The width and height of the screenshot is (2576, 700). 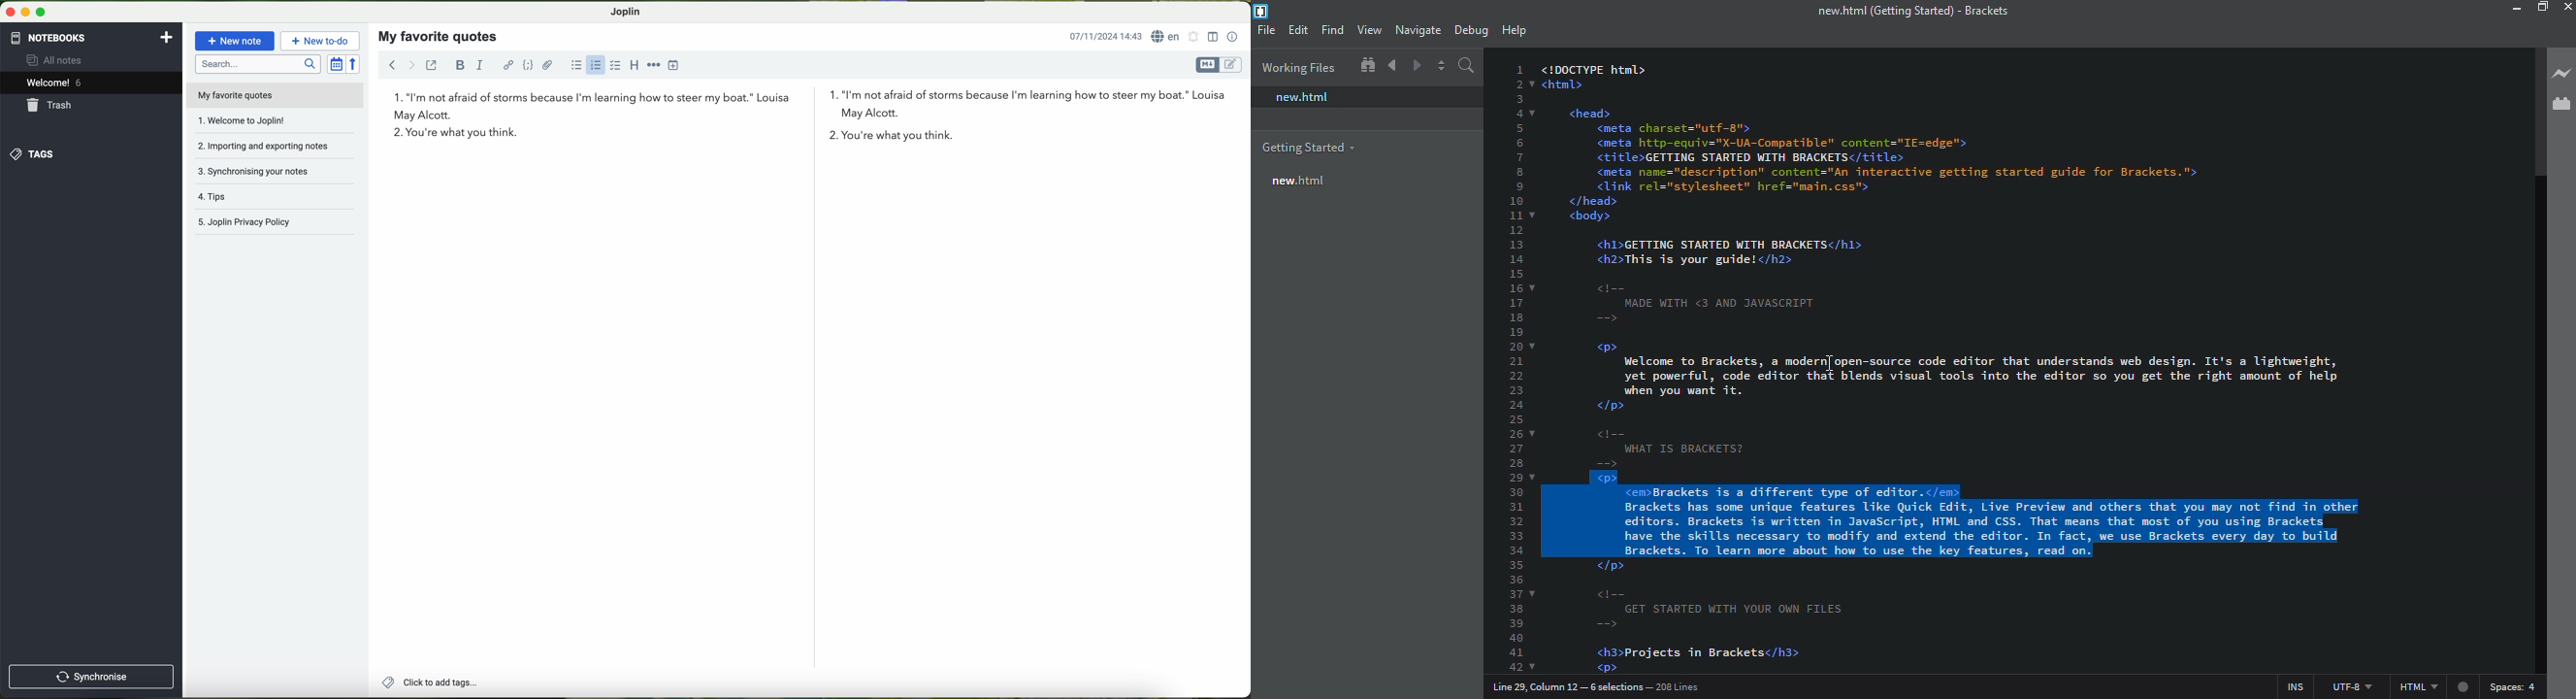 I want to click on insert time, so click(x=676, y=64).